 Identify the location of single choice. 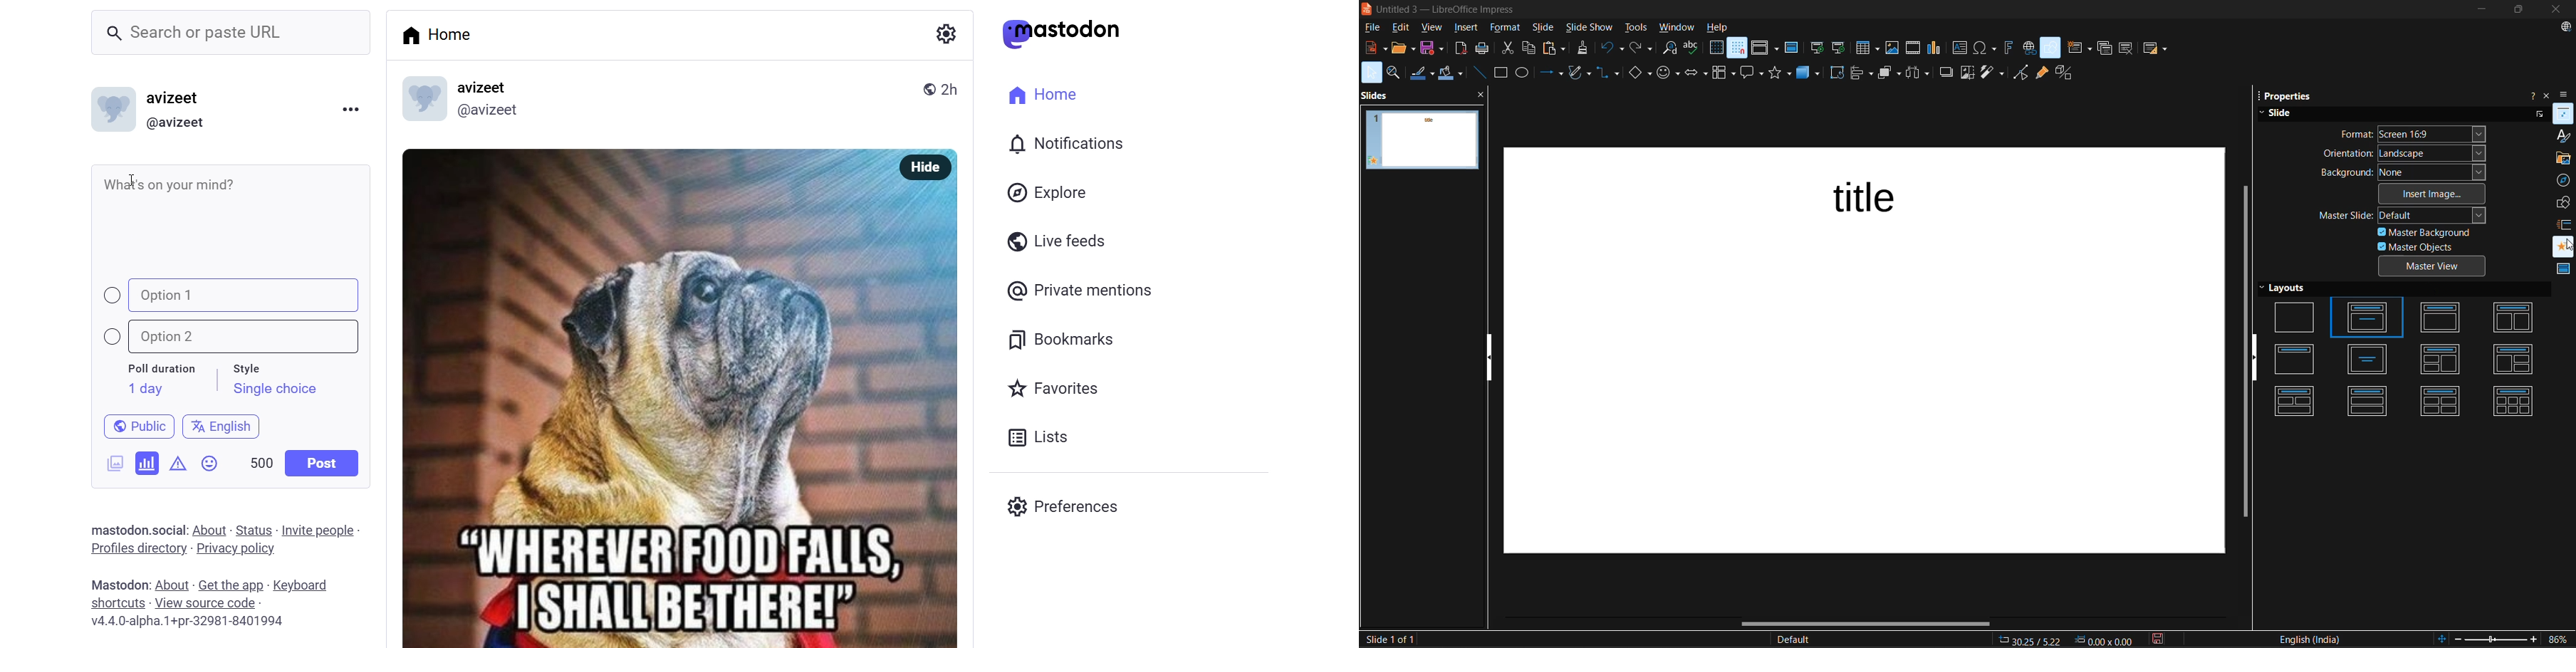
(274, 391).